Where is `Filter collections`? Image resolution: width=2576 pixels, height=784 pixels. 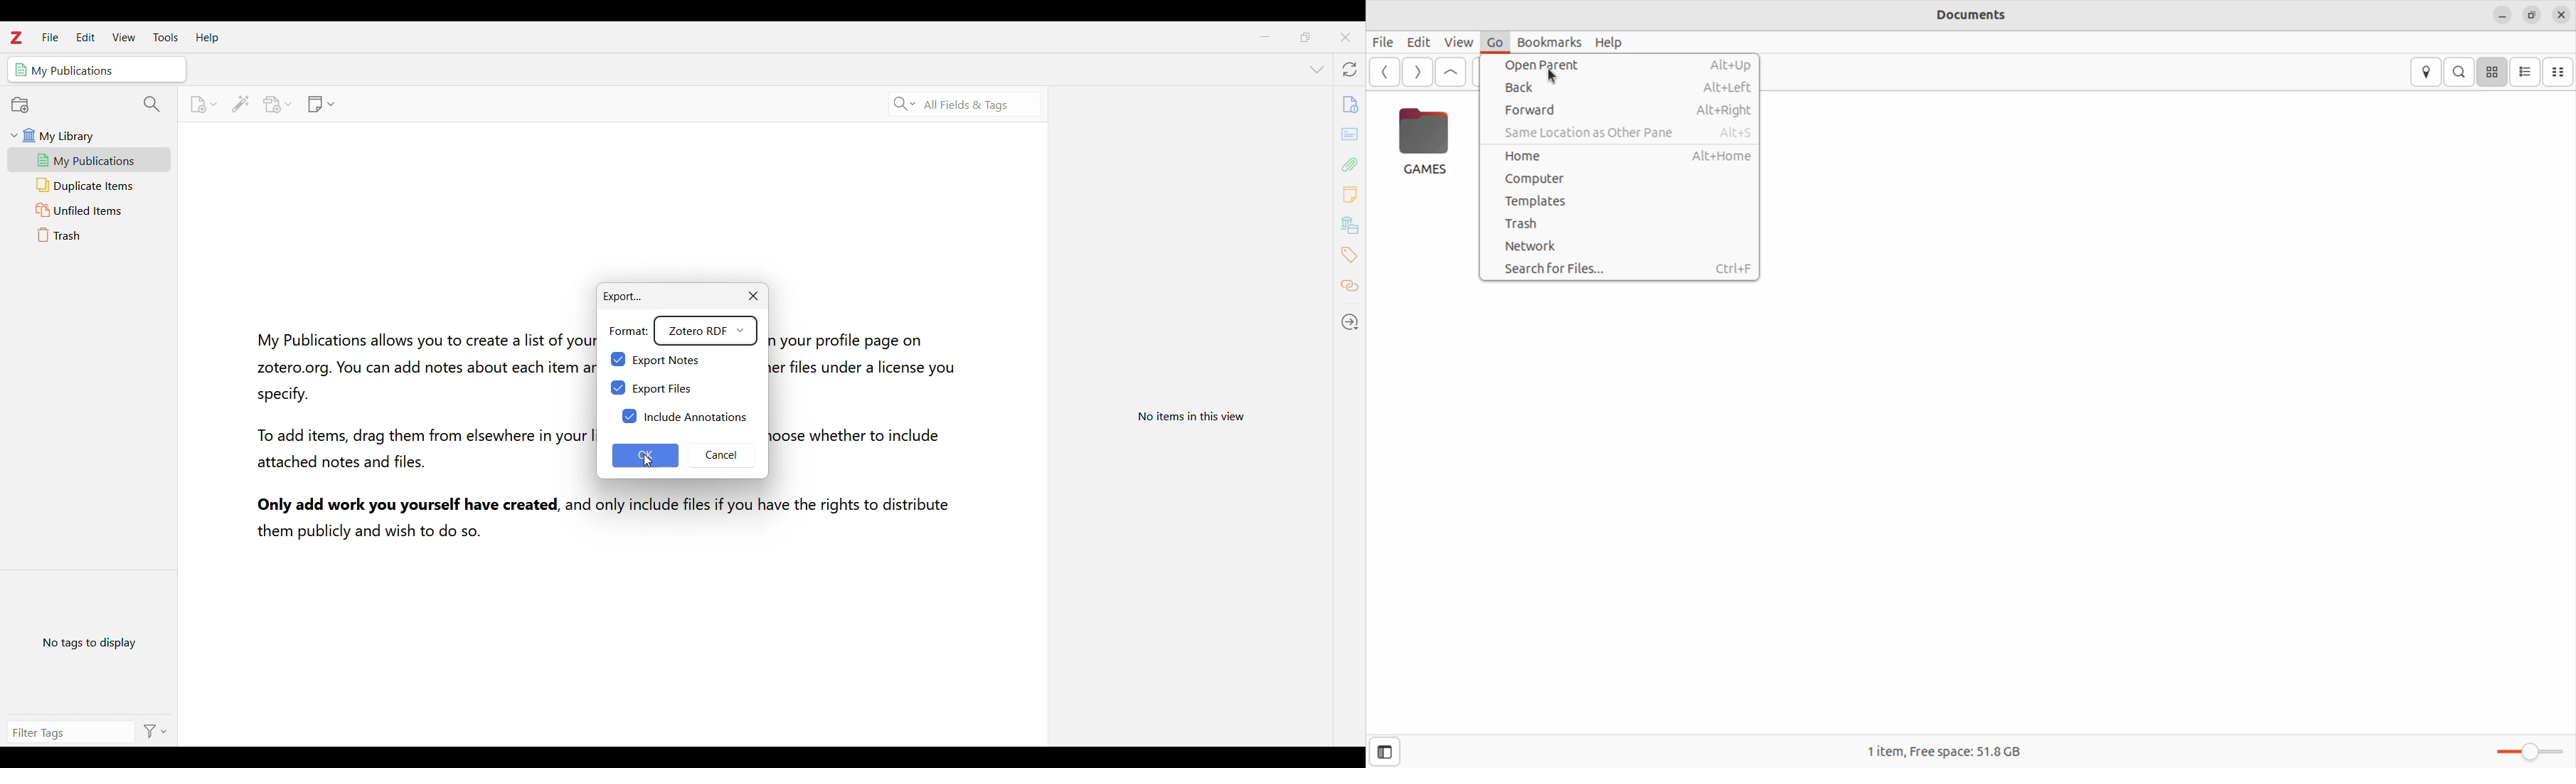 Filter collections is located at coordinates (153, 105).